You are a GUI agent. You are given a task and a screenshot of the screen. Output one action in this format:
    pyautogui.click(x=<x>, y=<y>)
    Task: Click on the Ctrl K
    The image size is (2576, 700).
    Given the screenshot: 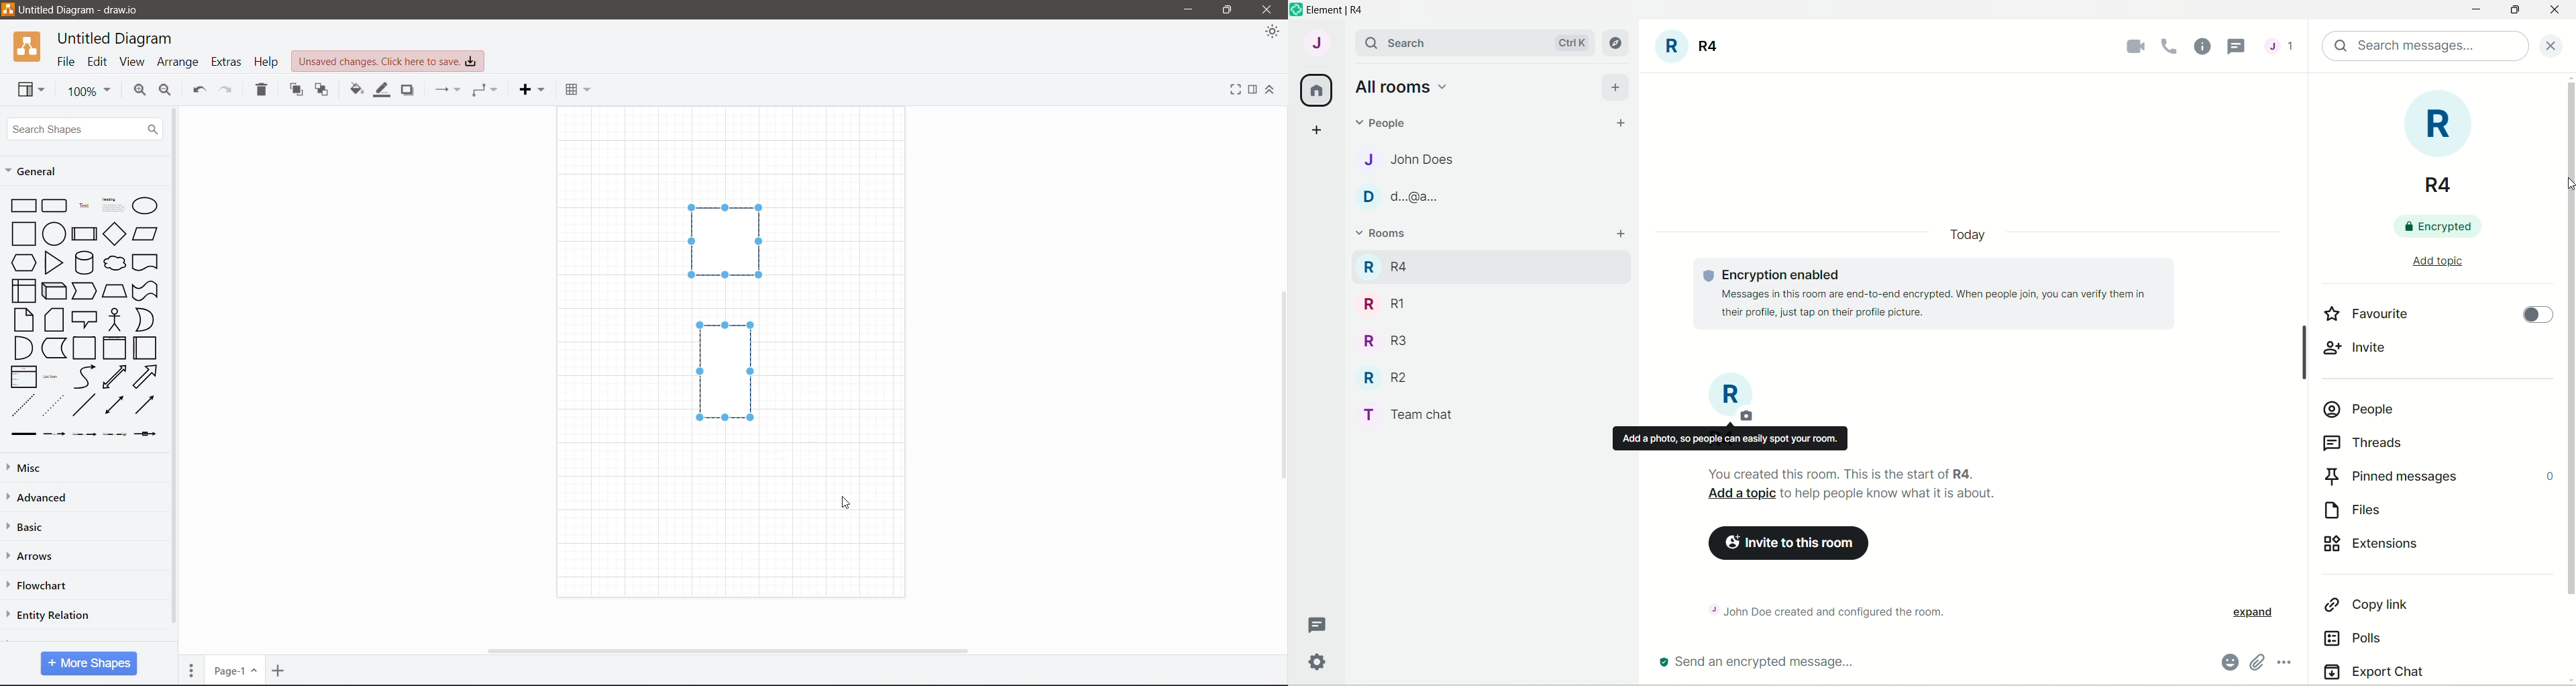 What is the action you would take?
    pyautogui.click(x=1569, y=43)
    